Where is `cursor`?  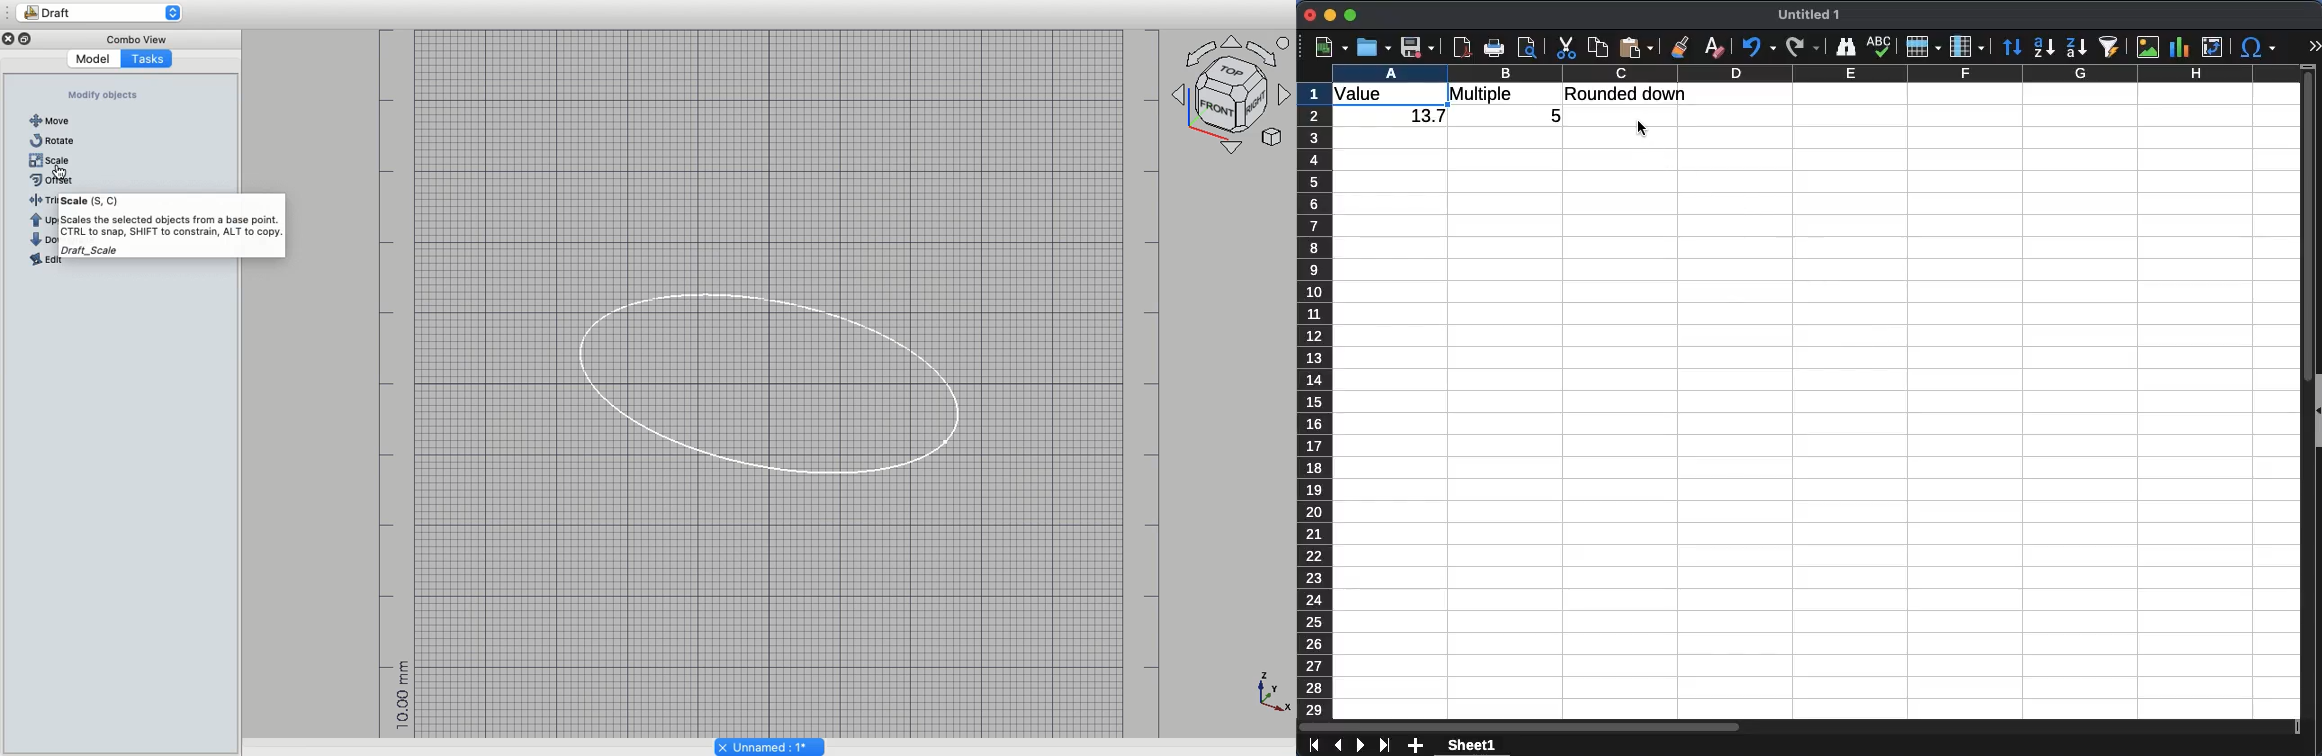
cursor is located at coordinates (61, 172).